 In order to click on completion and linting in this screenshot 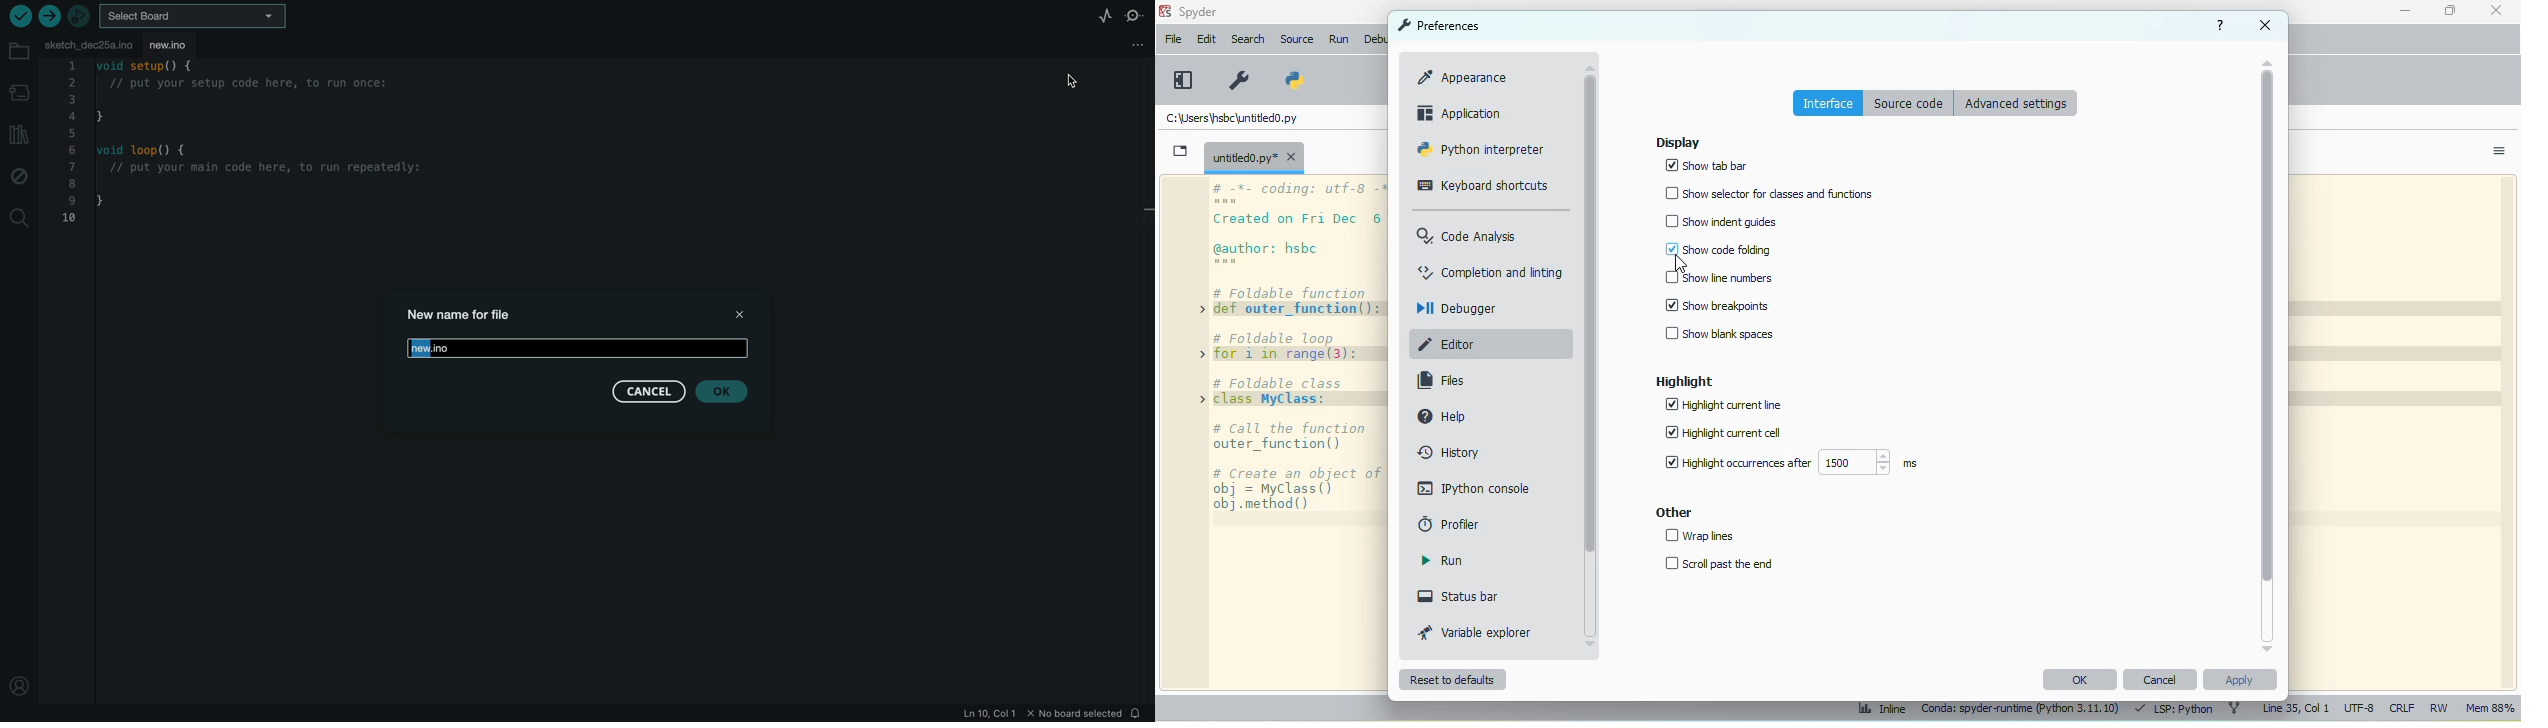, I will do `click(1491, 271)`.